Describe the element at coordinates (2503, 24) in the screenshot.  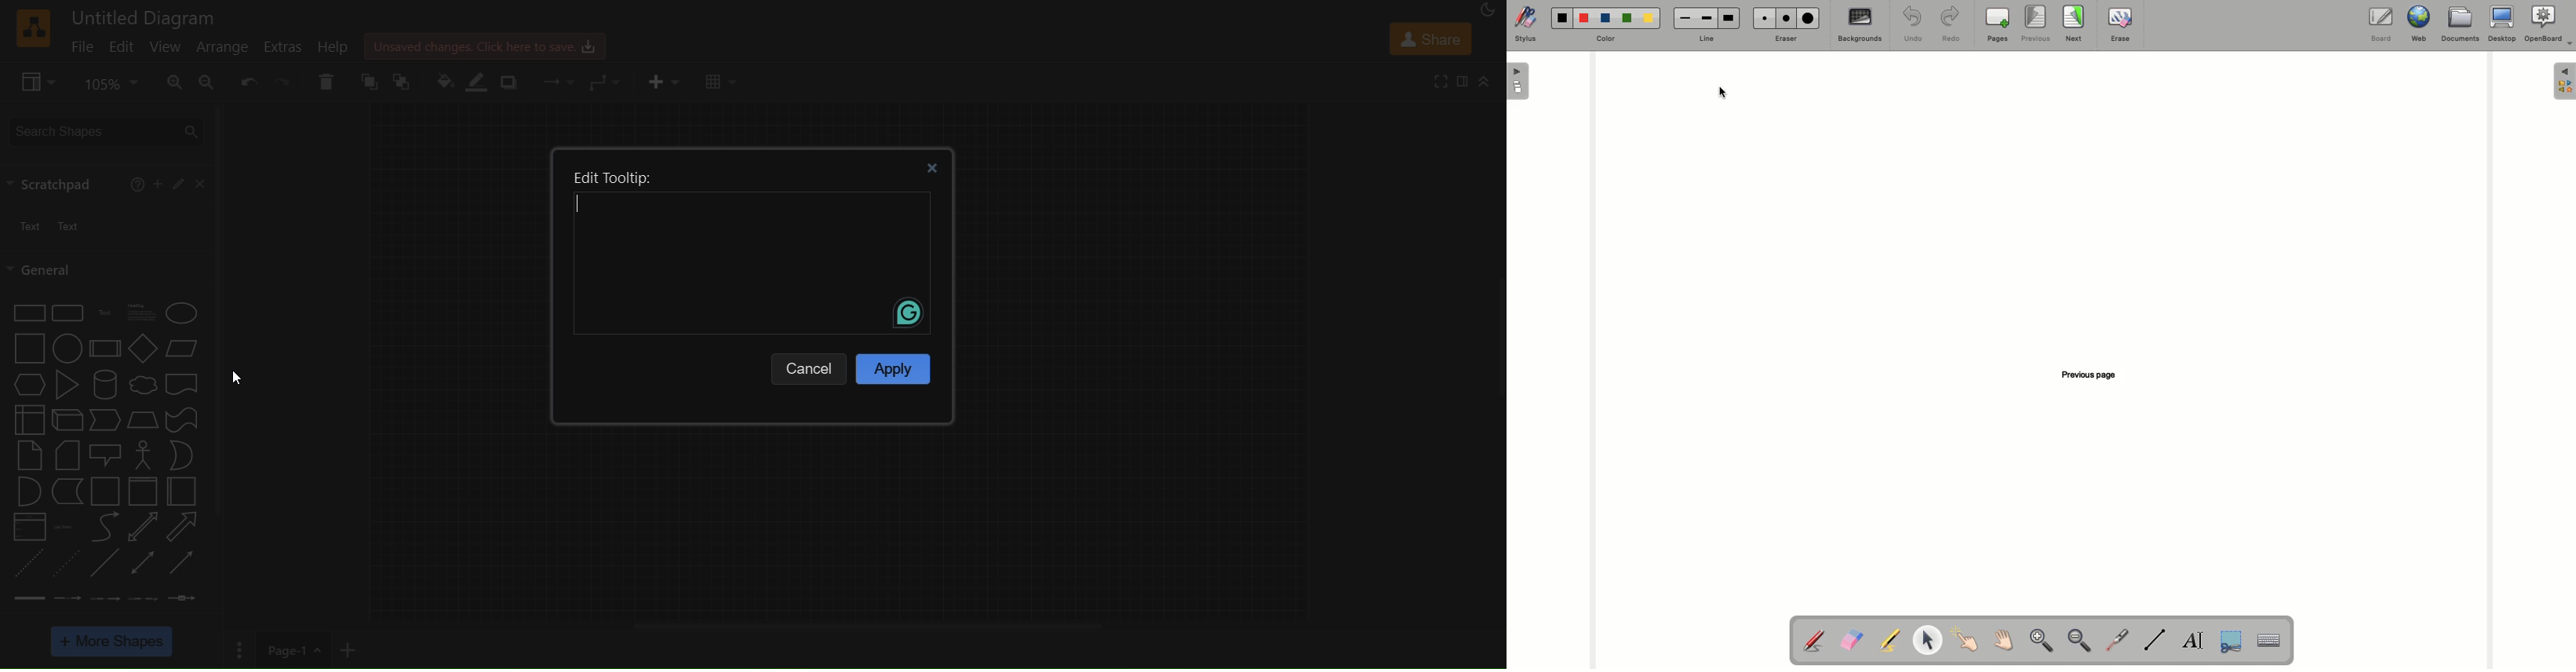
I see `Desktop` at that location.